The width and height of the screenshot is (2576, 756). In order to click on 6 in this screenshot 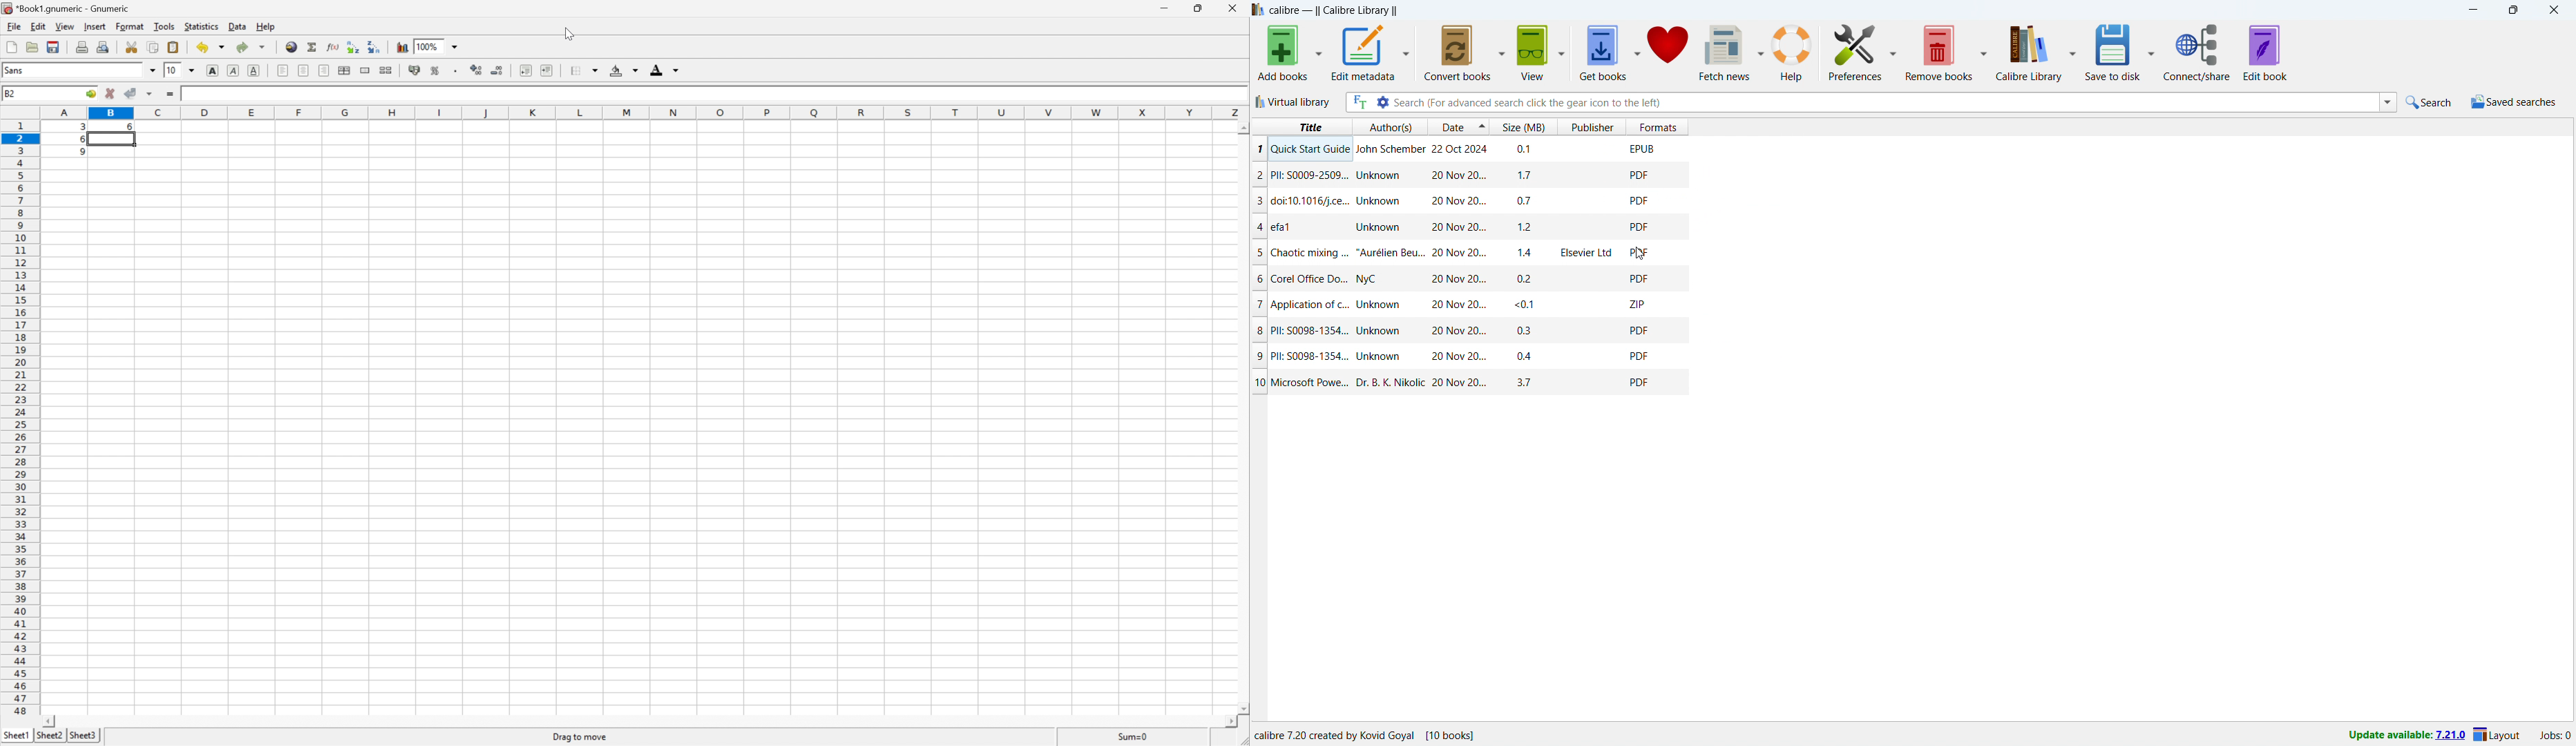, I will do `click(78, 140)`.